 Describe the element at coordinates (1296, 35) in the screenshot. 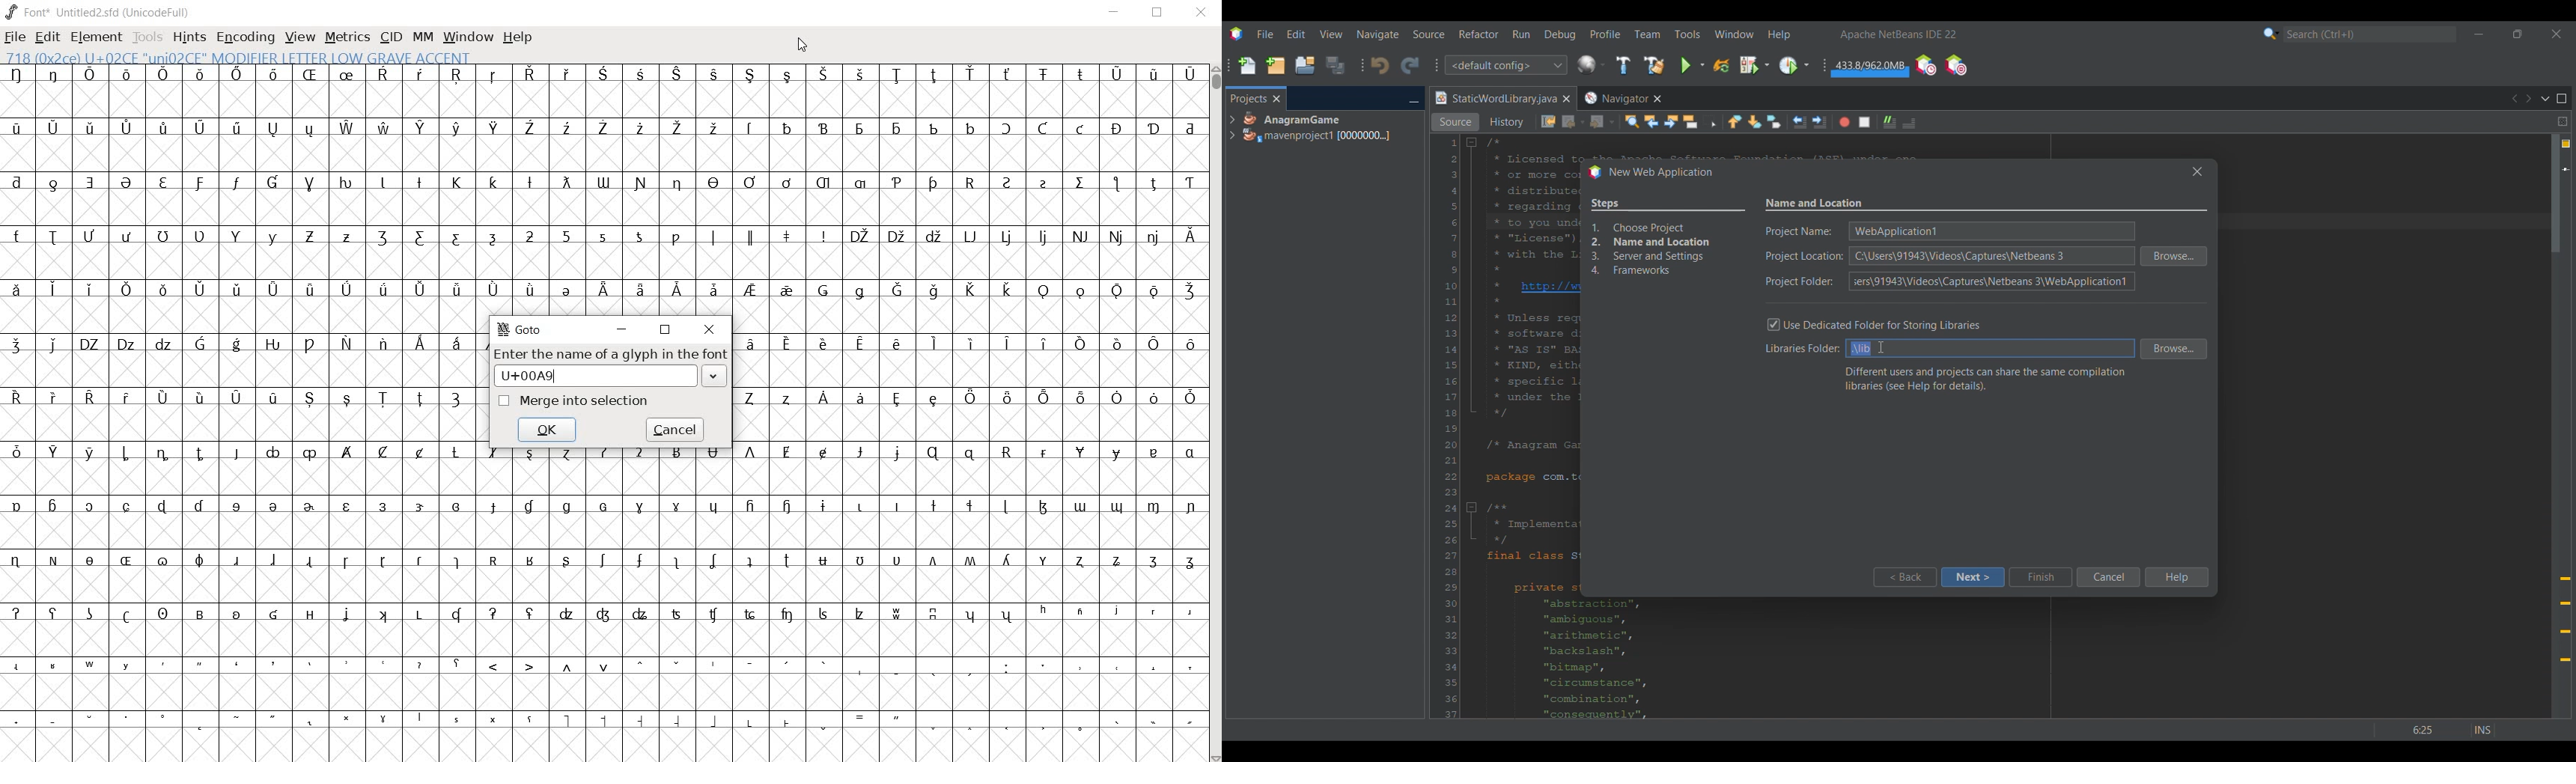

I see `Edit menu` at that location.